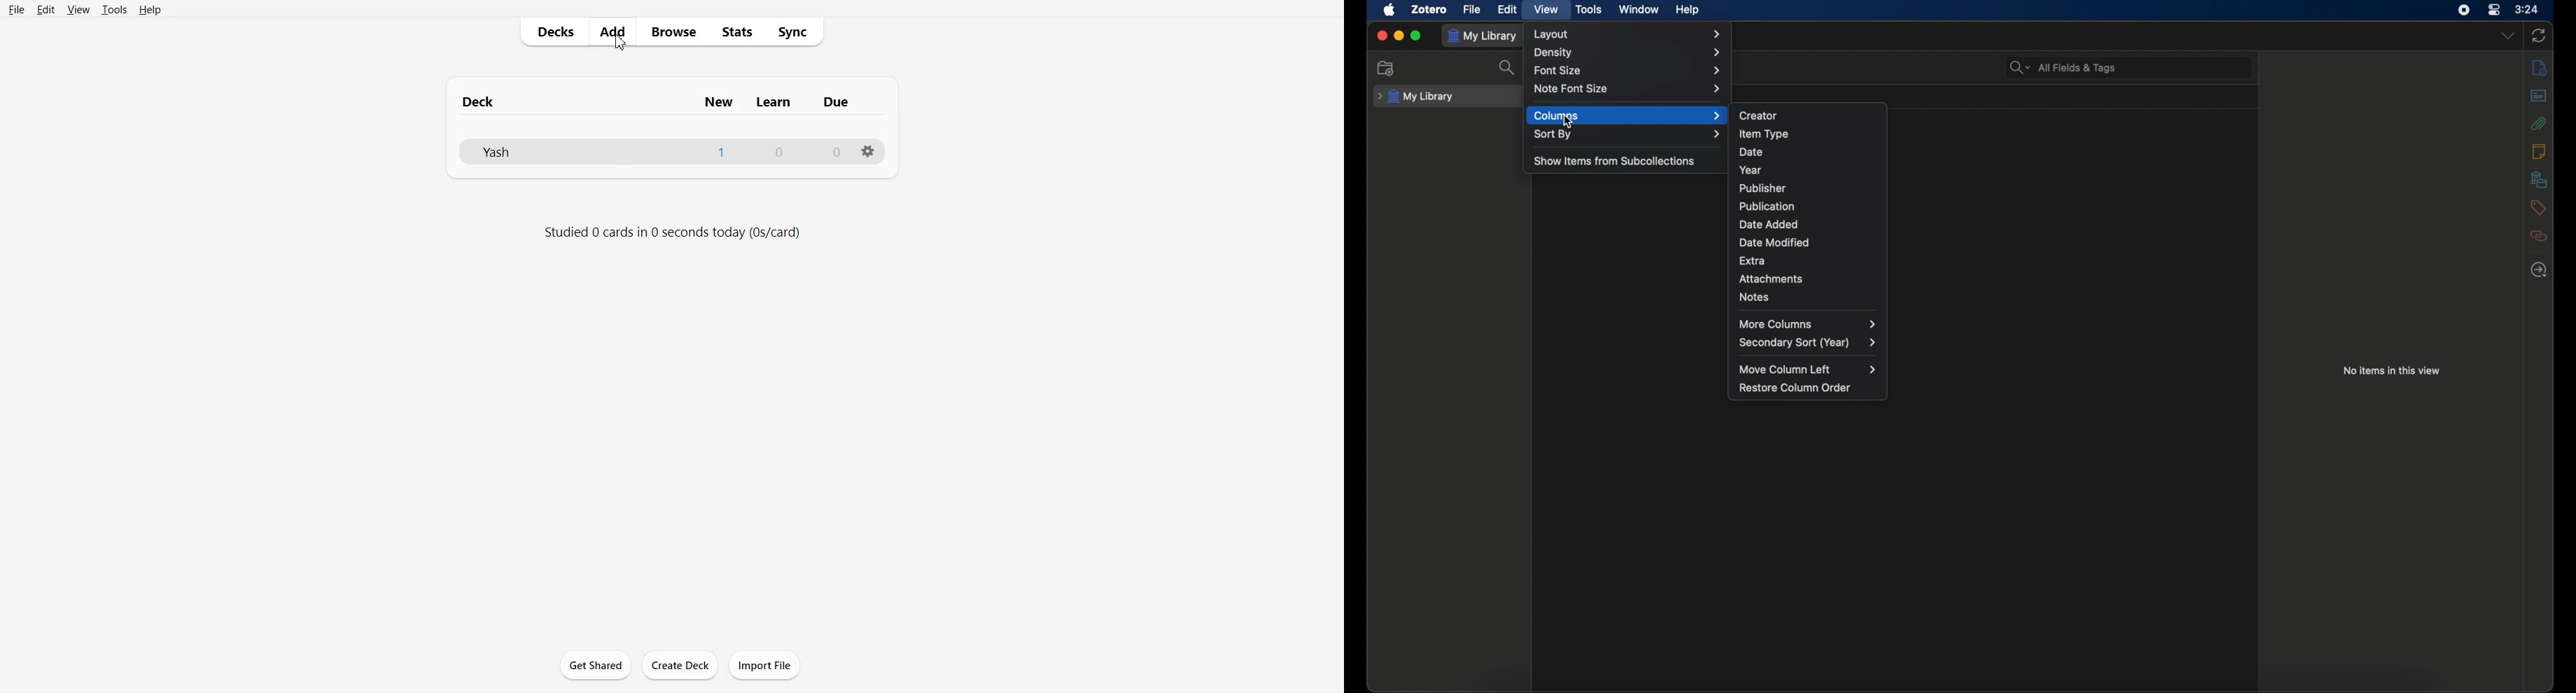 The height and width of the screenshot is (700, 2576). What do you see at coordinates (1386, 68) in the screenshot?
I see `new collections` at bounding box center [1386, 68].